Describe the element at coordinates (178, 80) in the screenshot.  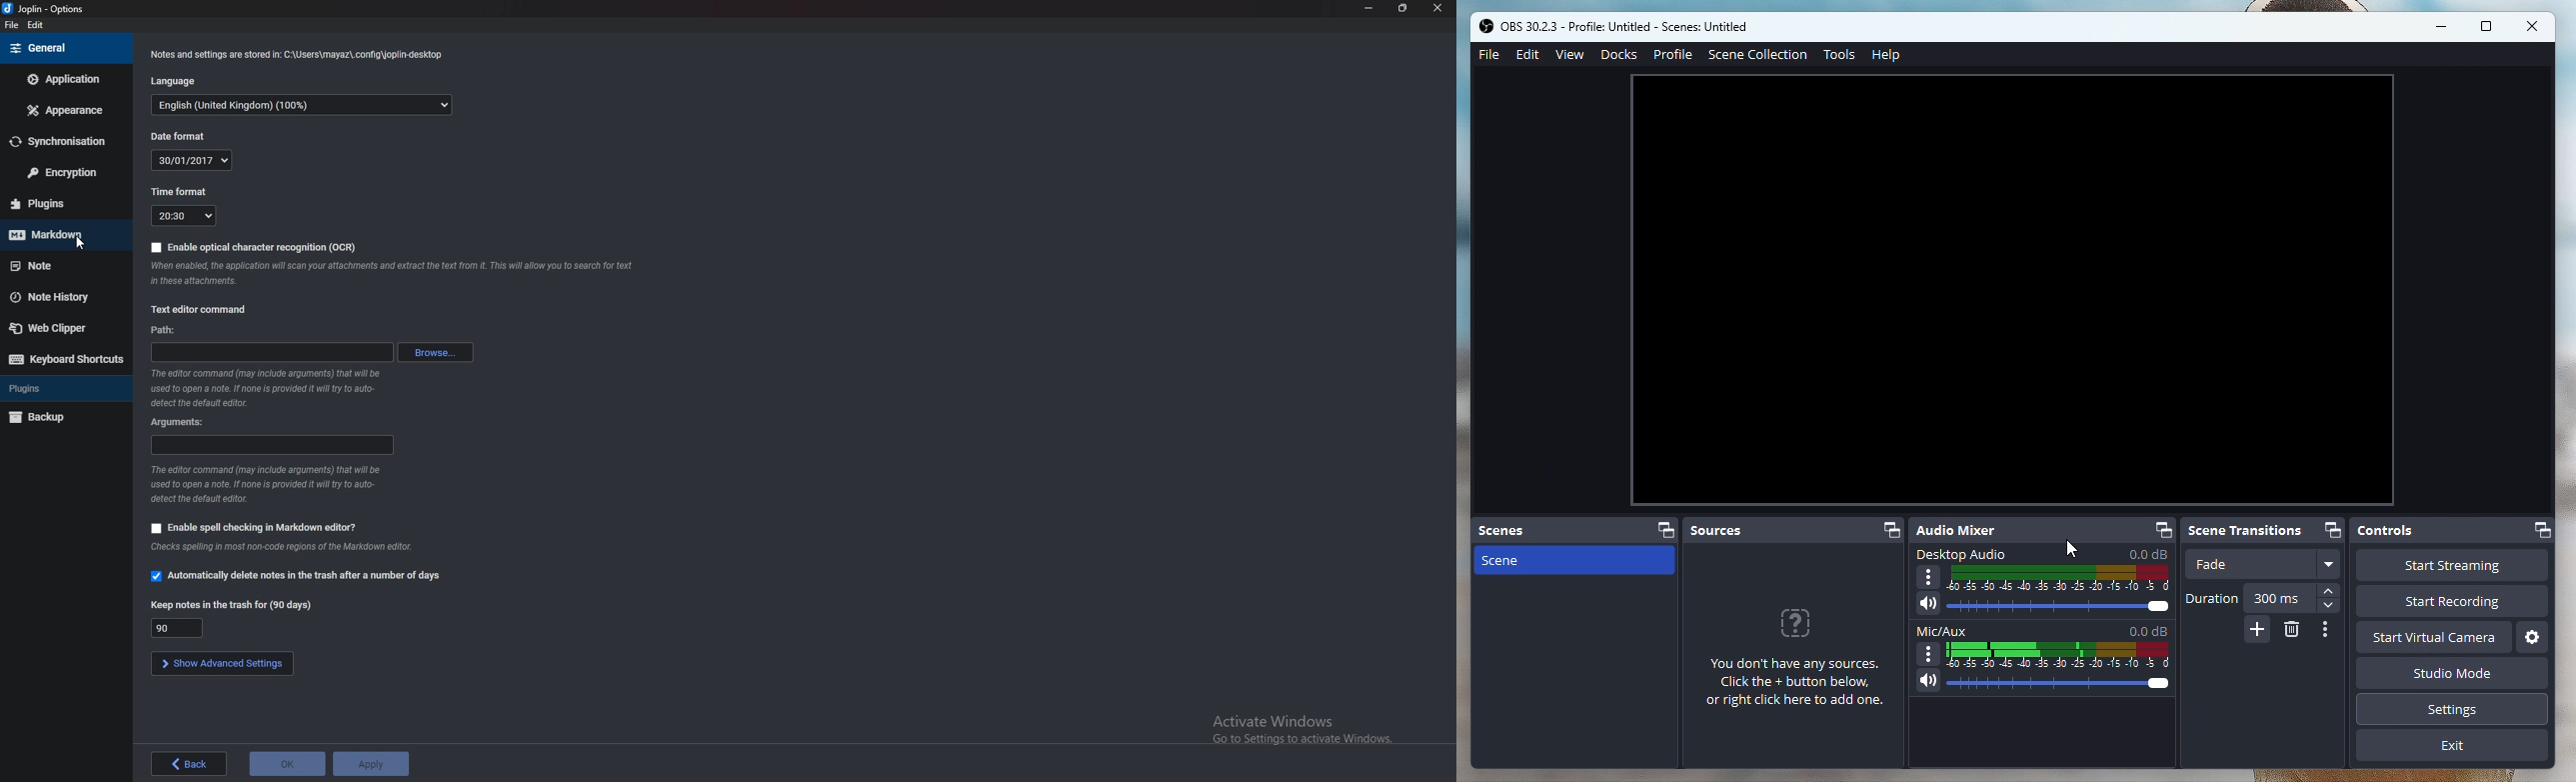
I see `language` at that location.